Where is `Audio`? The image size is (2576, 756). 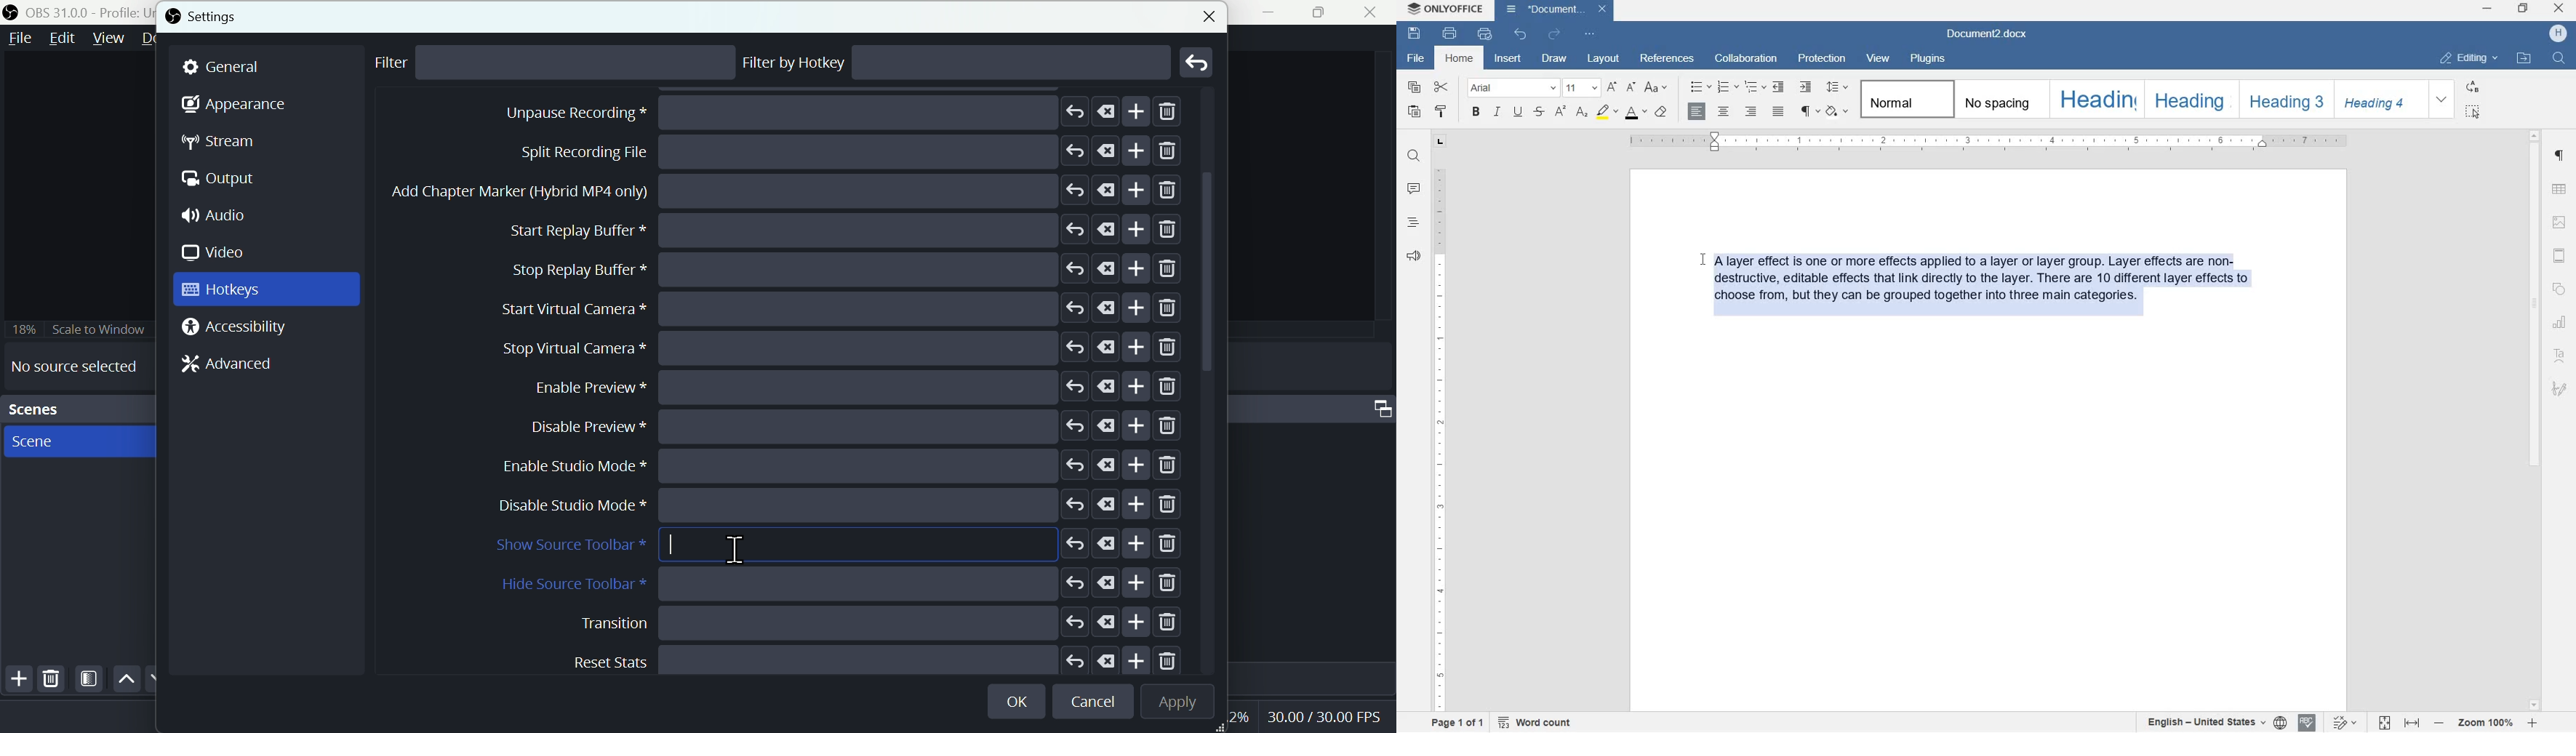
Audio is located at coordinates (220, 217).